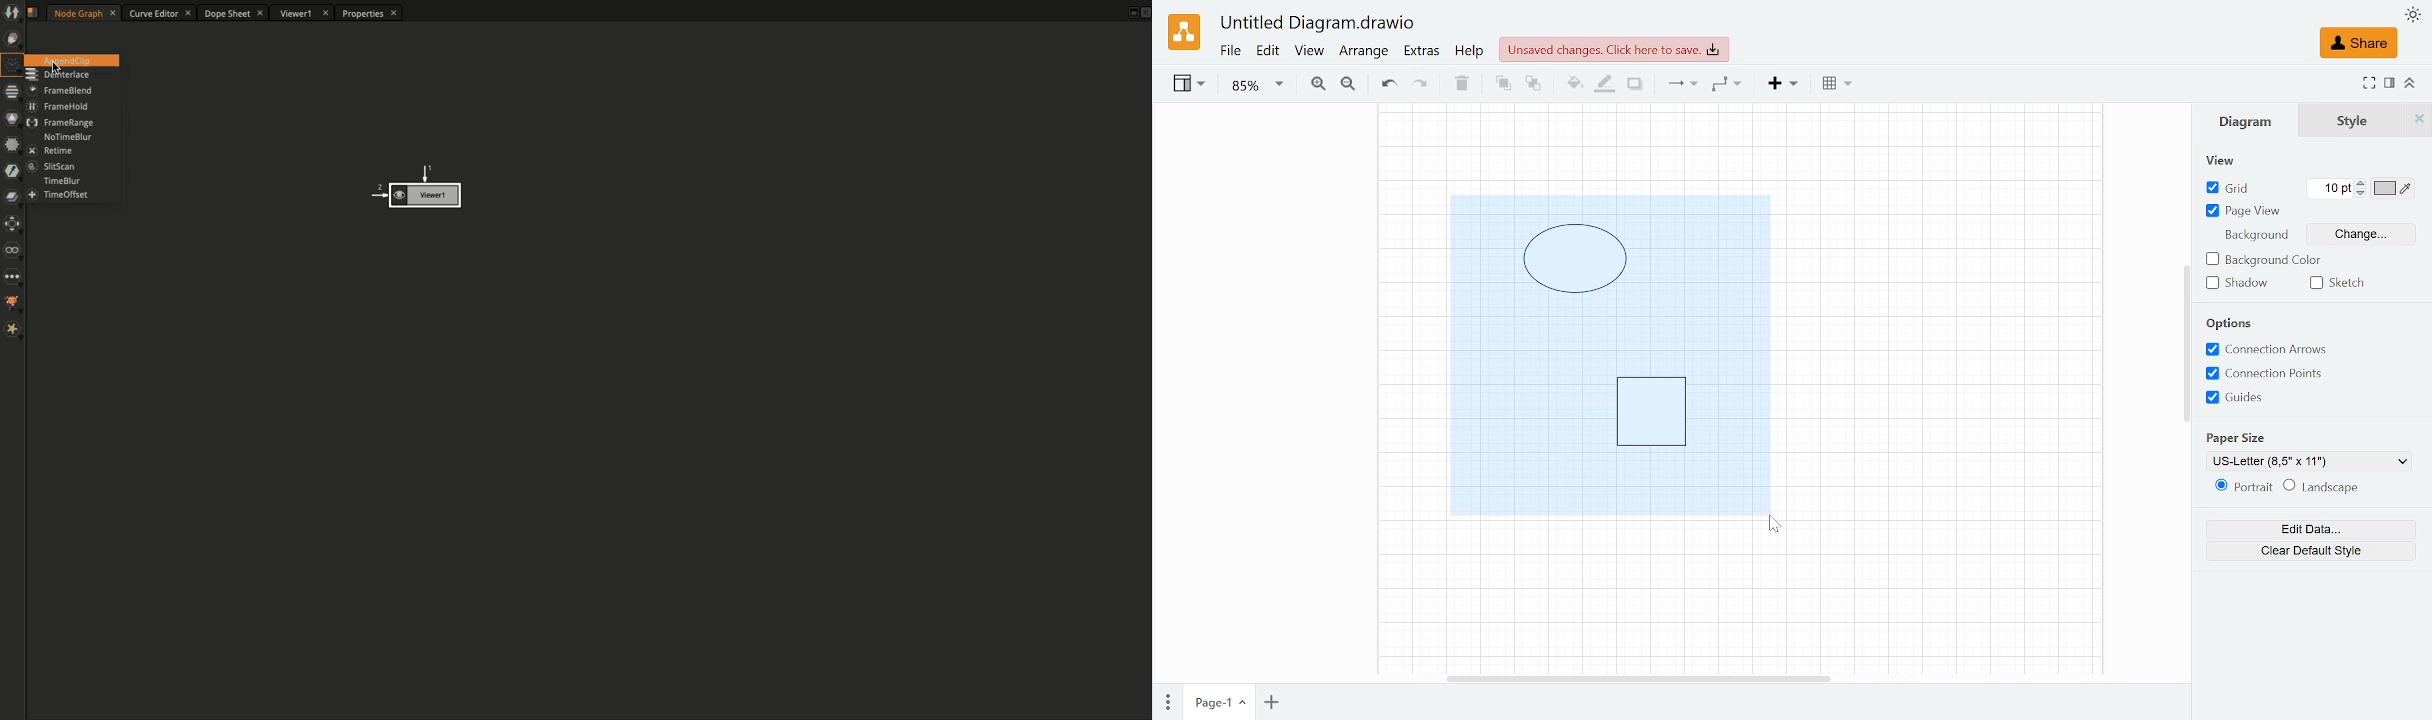 The height and width of the screenshot is (728, 2436). What do you see at coordinates (2230, 189) in the screenshot?
I see `Grid` at bounding box center [2230, 189].